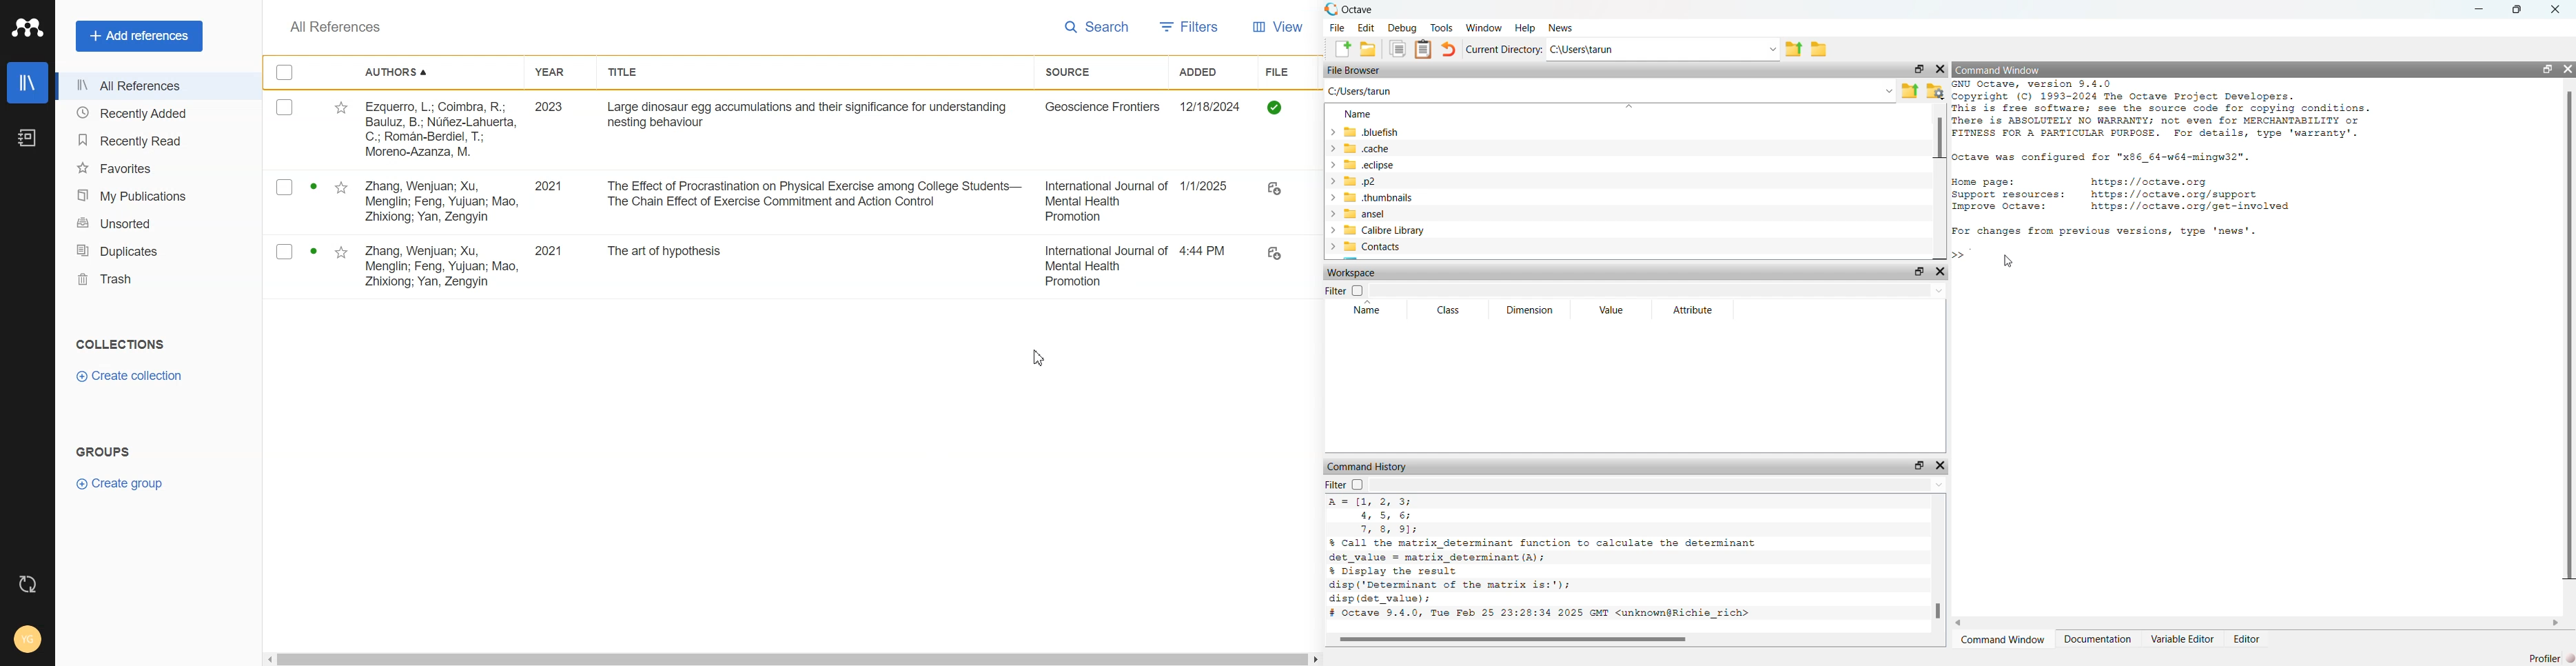 The height and width of the screenshot is (672, 2576). Describe the element at coordinates (146, 139) in the screenshot. I see `Recently Read` at that location.